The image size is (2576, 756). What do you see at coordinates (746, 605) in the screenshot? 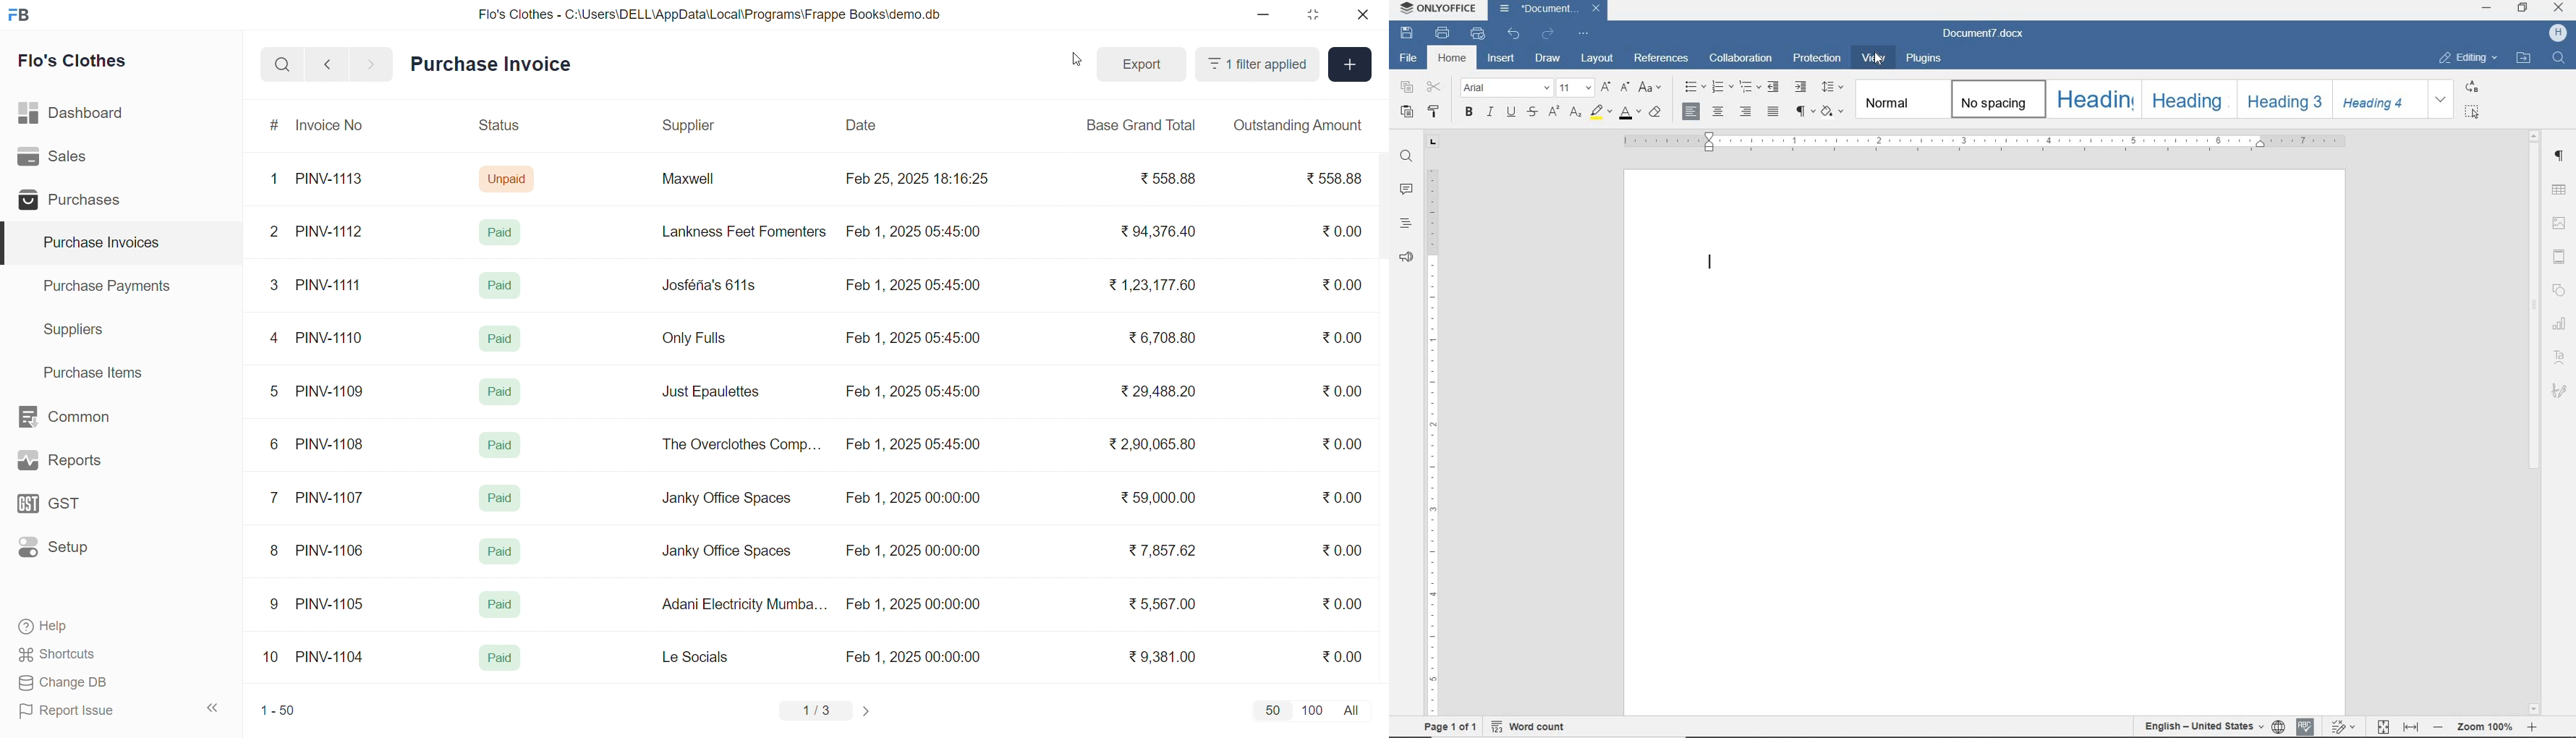
I see `Adani Electricity Mumba...` at bounding box center [746, 605].